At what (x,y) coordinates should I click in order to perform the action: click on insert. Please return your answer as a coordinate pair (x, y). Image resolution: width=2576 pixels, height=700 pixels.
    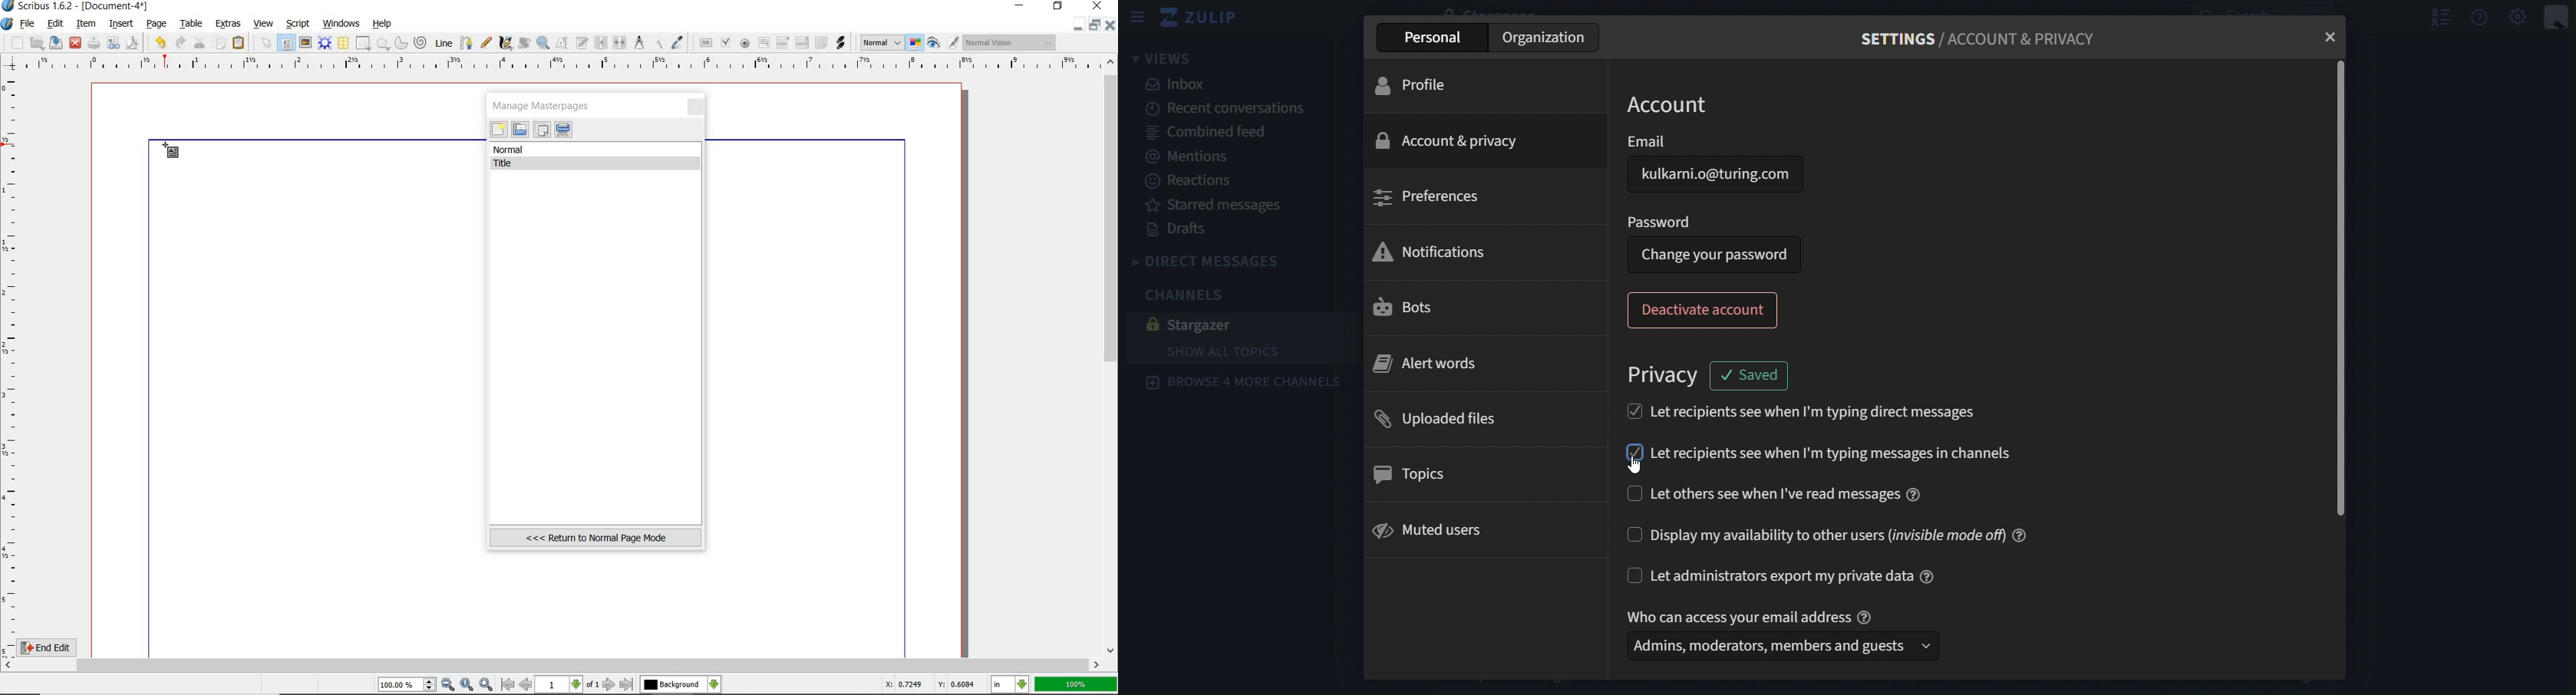
    Looking at the image, I should click on (121, 23).